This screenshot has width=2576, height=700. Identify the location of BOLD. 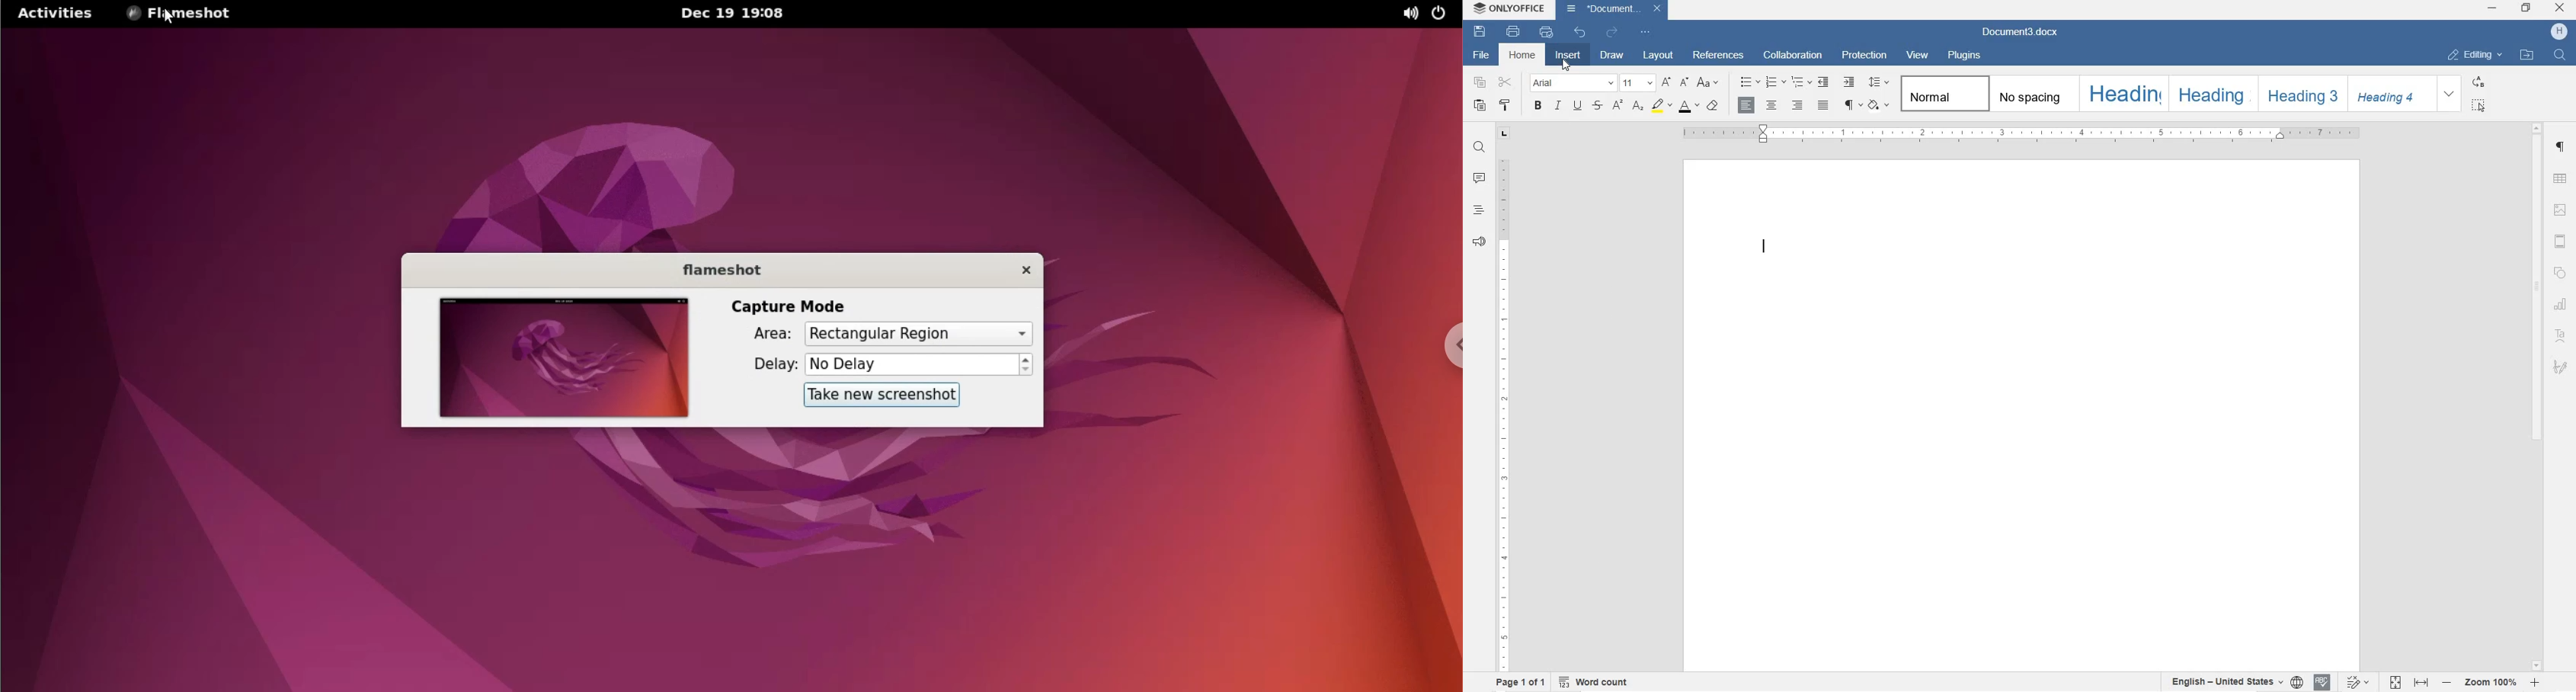
(1538, 106).